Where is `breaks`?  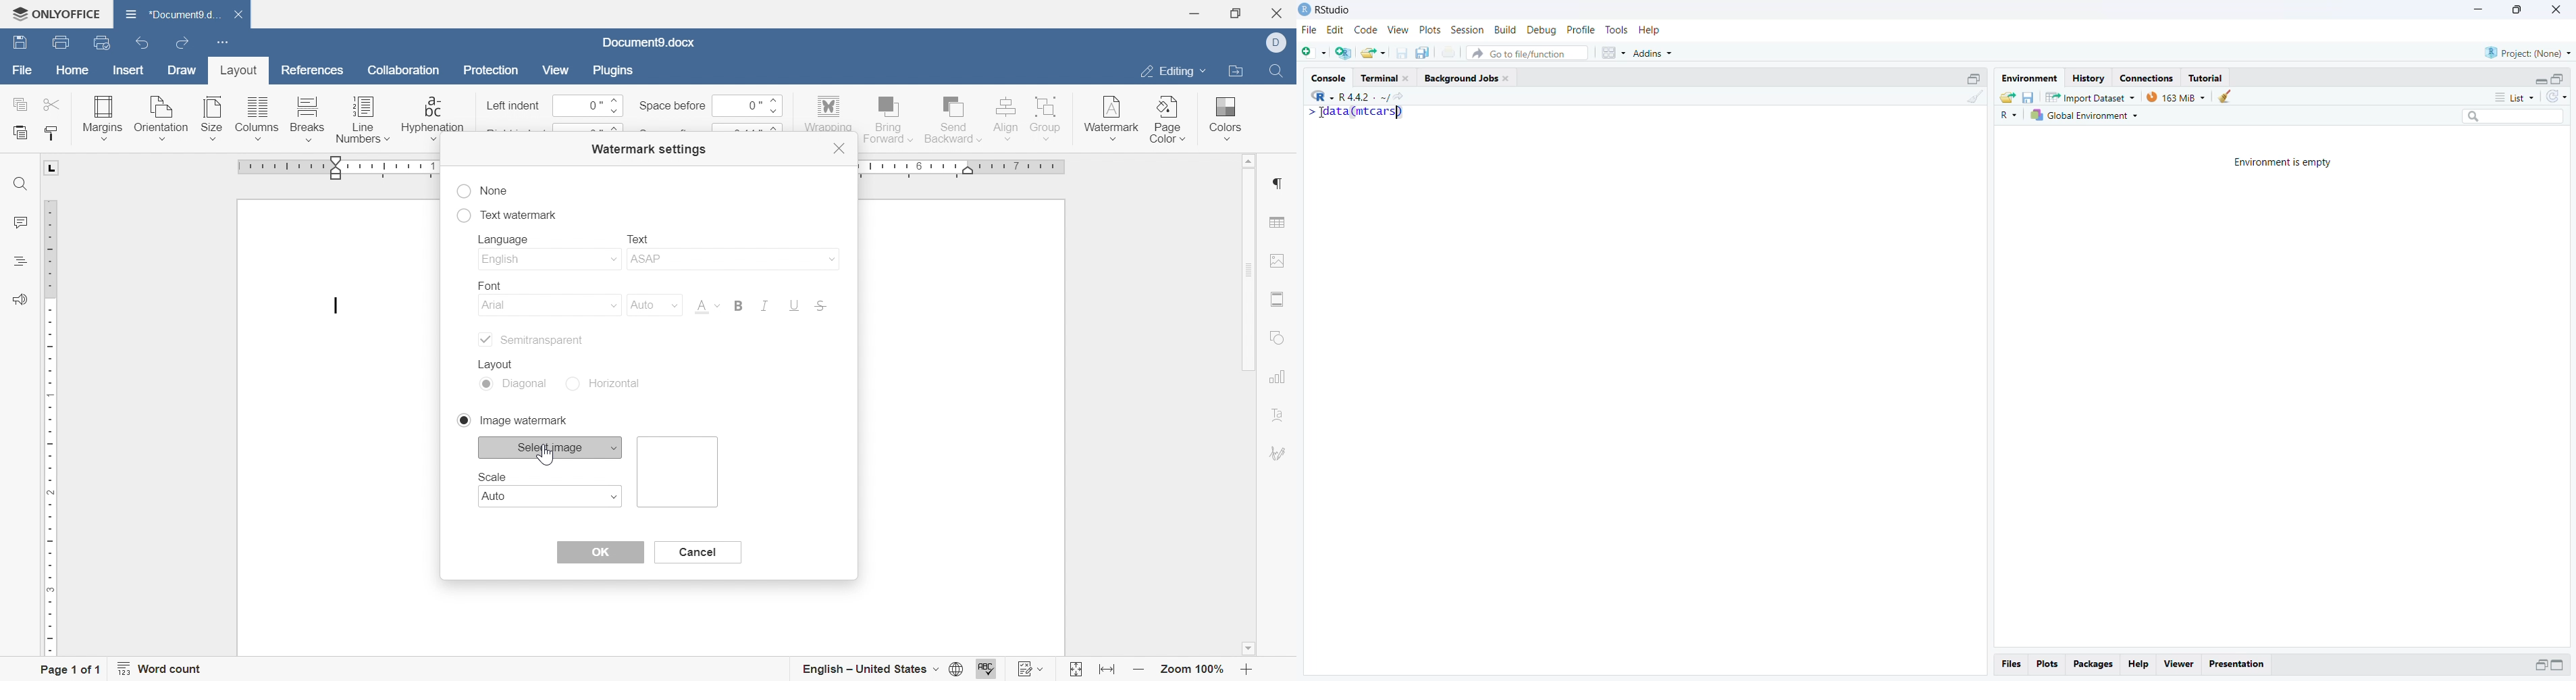 breaks is located at coordinates (305, 119).